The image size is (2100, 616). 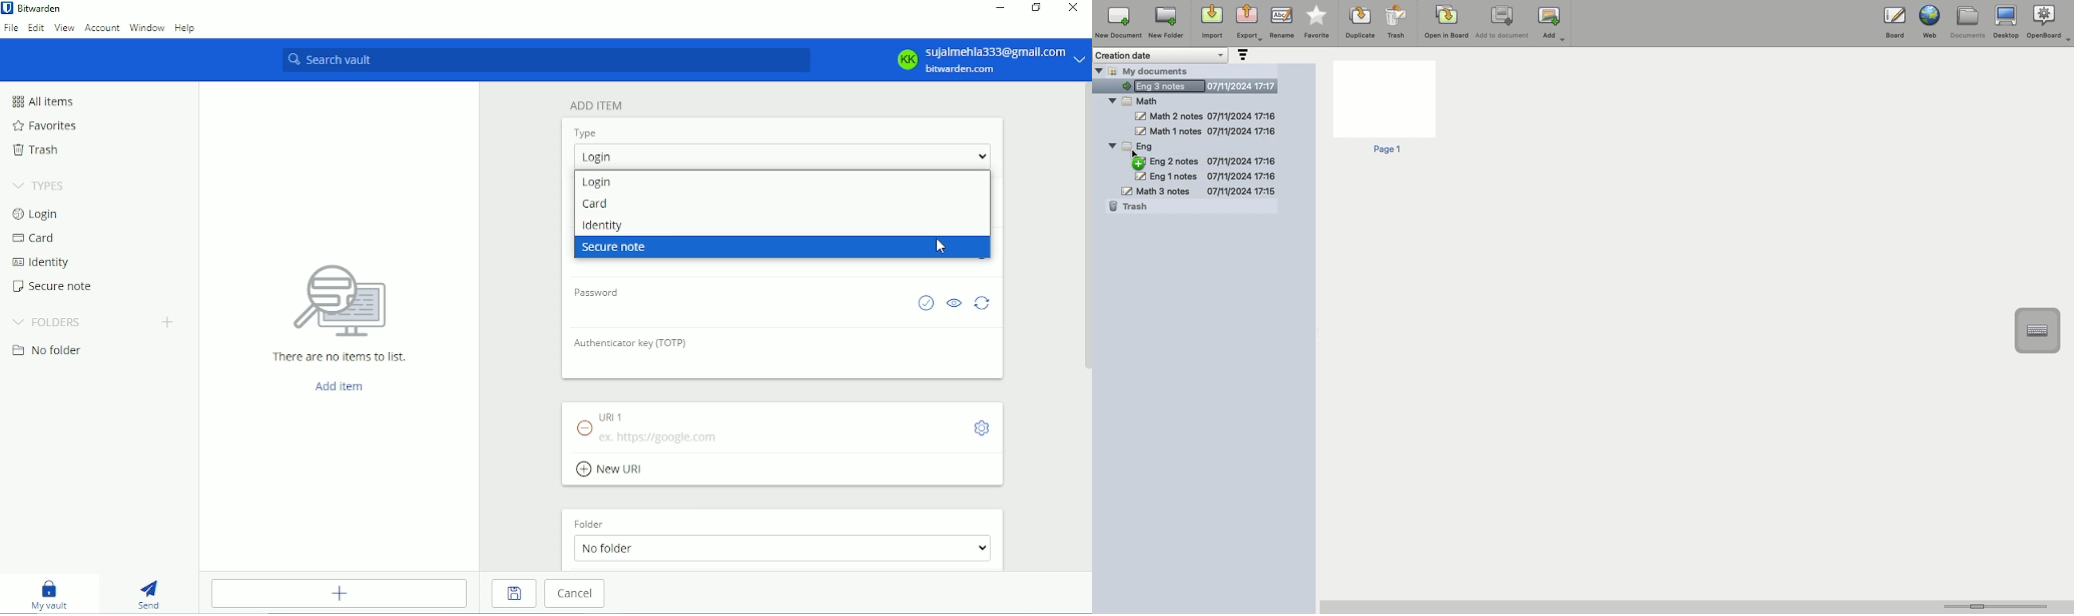 I want to click on Types, so click(x=40, y=185).